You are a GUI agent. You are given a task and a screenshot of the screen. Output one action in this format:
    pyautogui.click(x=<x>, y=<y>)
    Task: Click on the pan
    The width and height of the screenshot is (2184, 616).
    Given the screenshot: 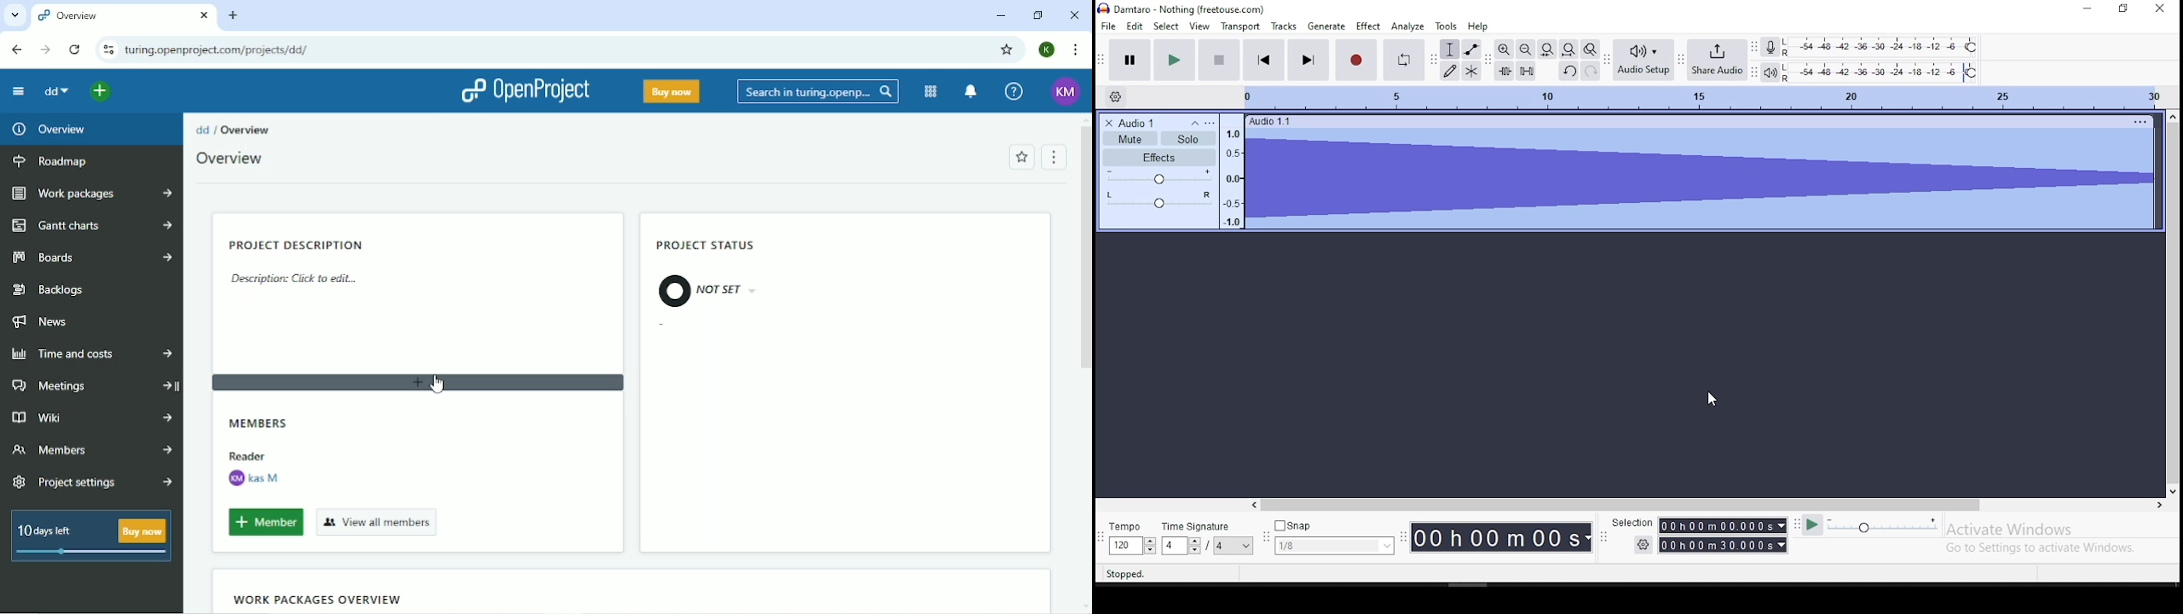 What is the action you would take?
    pyautogui.click(x=1160, y=200)
    